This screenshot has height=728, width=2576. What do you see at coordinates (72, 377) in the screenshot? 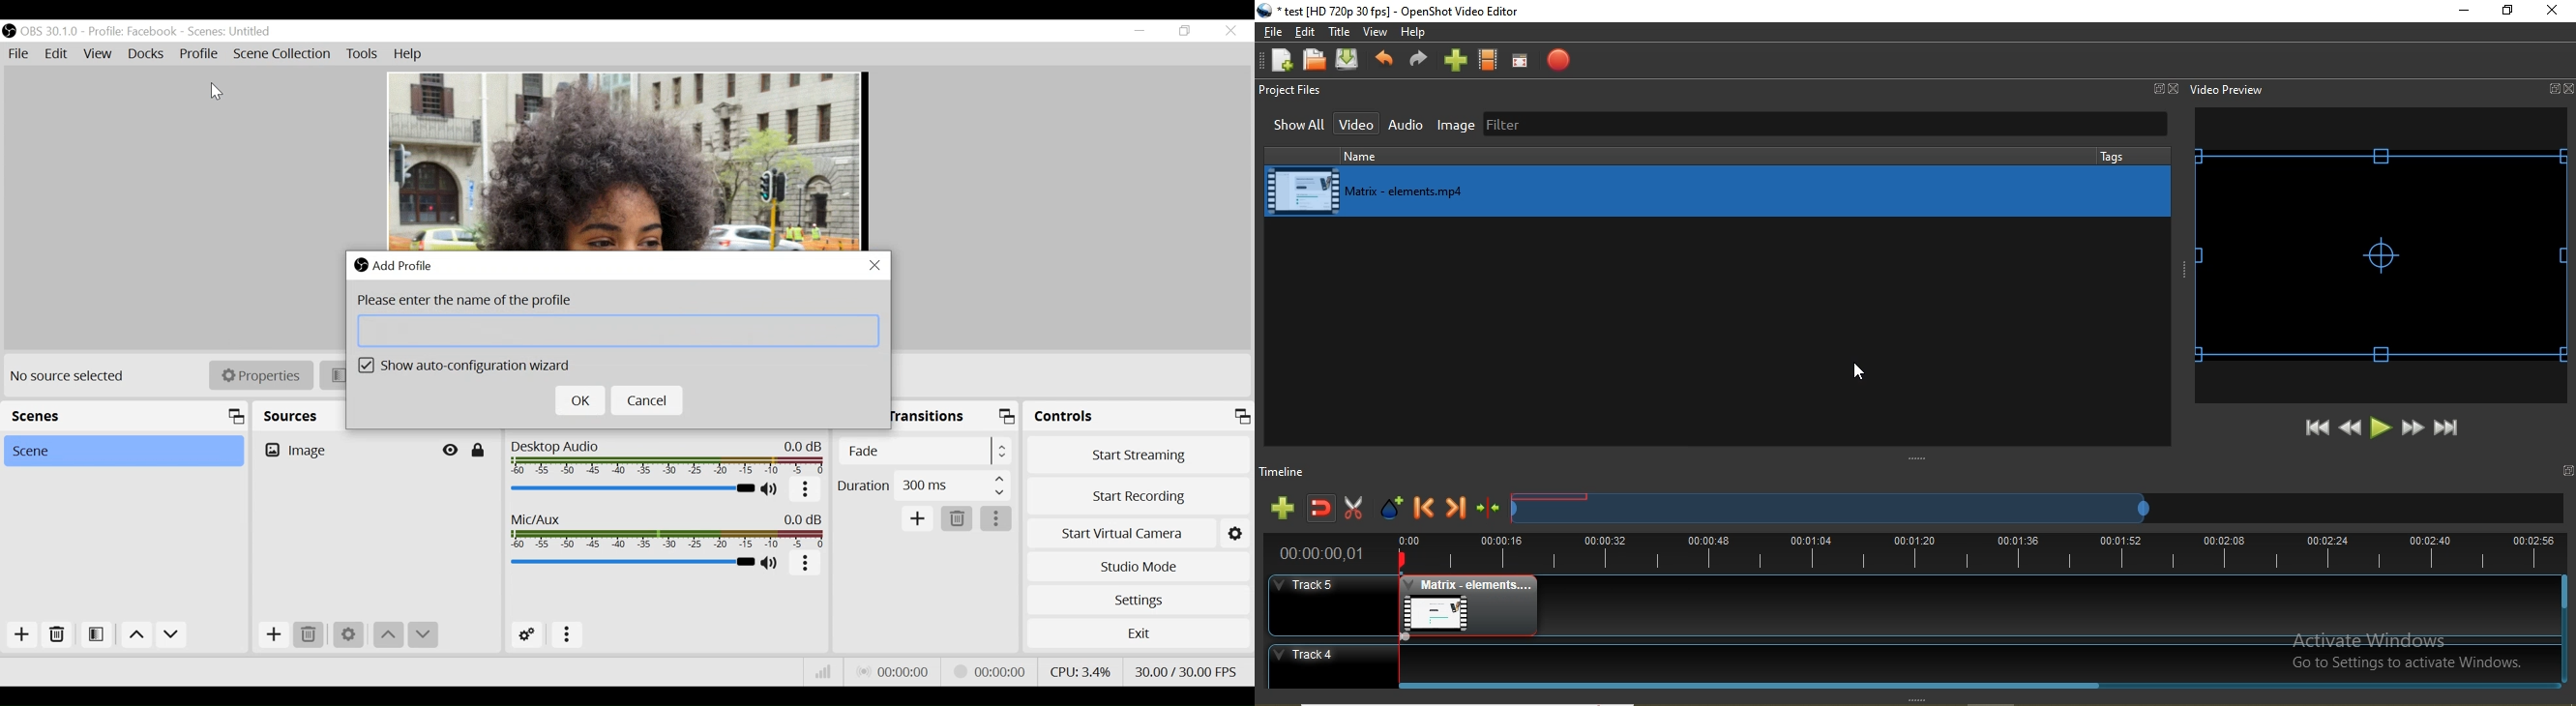
I see `No source selected` at bounding box center [72, 377].